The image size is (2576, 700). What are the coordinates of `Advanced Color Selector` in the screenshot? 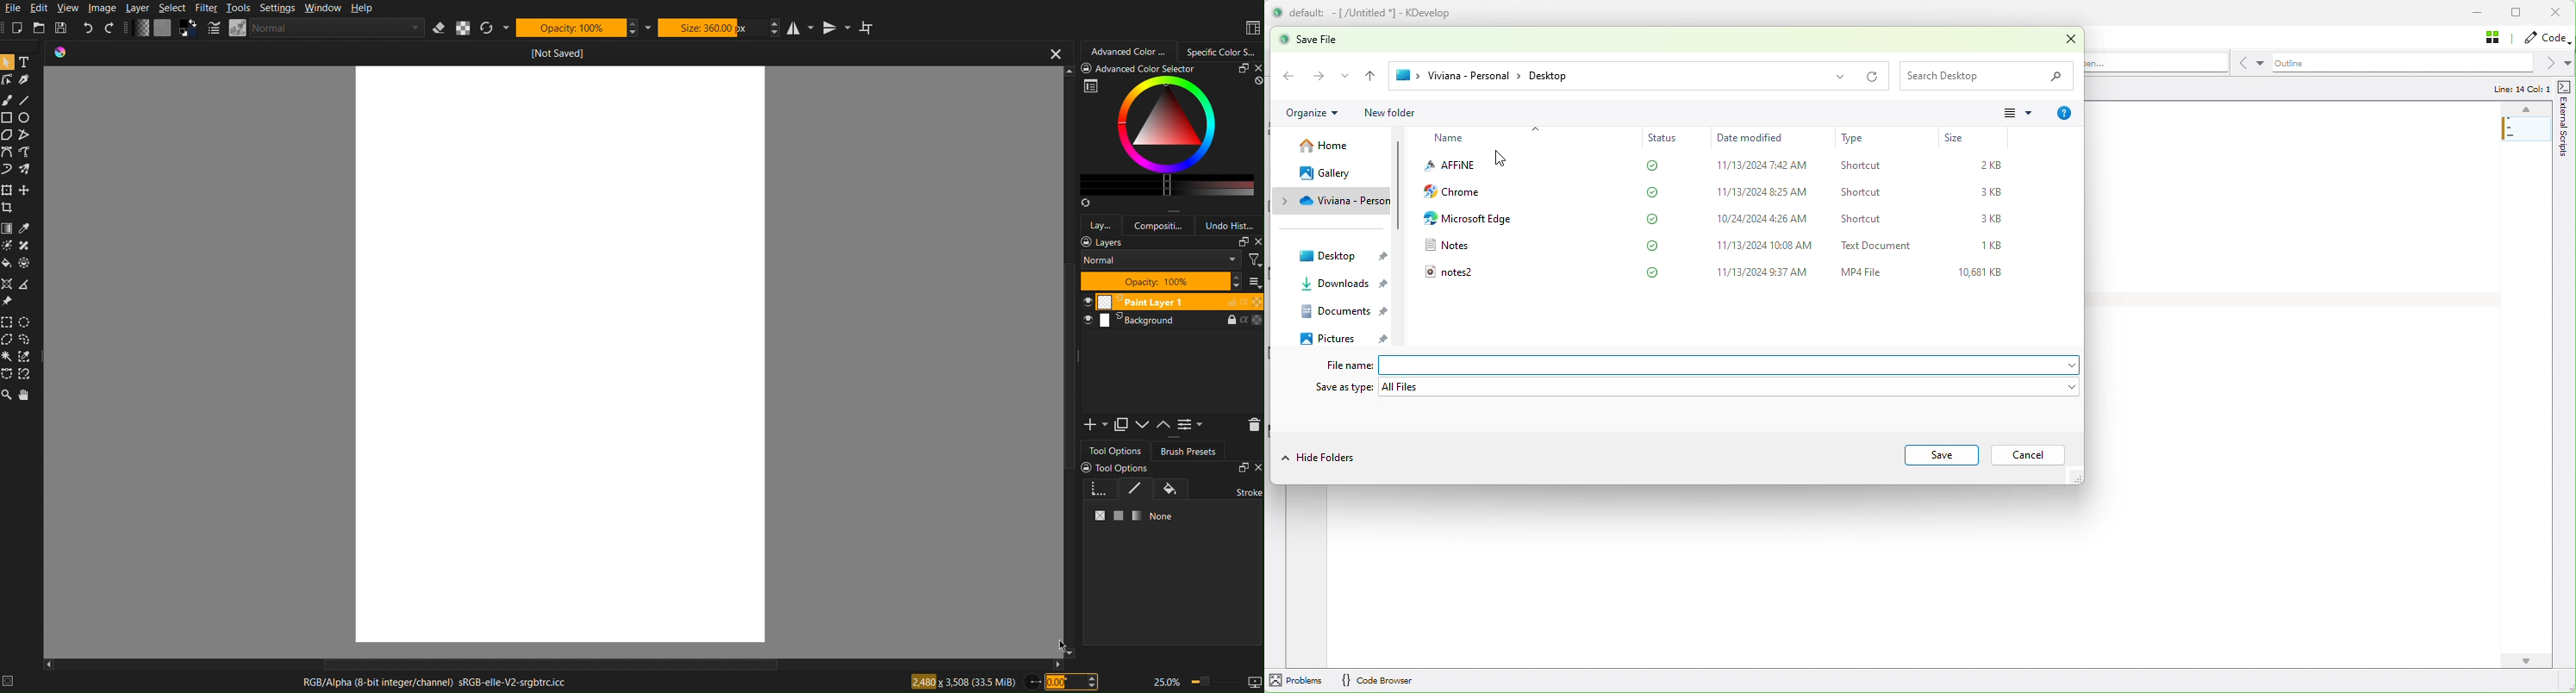 It's located at (1128, 49).